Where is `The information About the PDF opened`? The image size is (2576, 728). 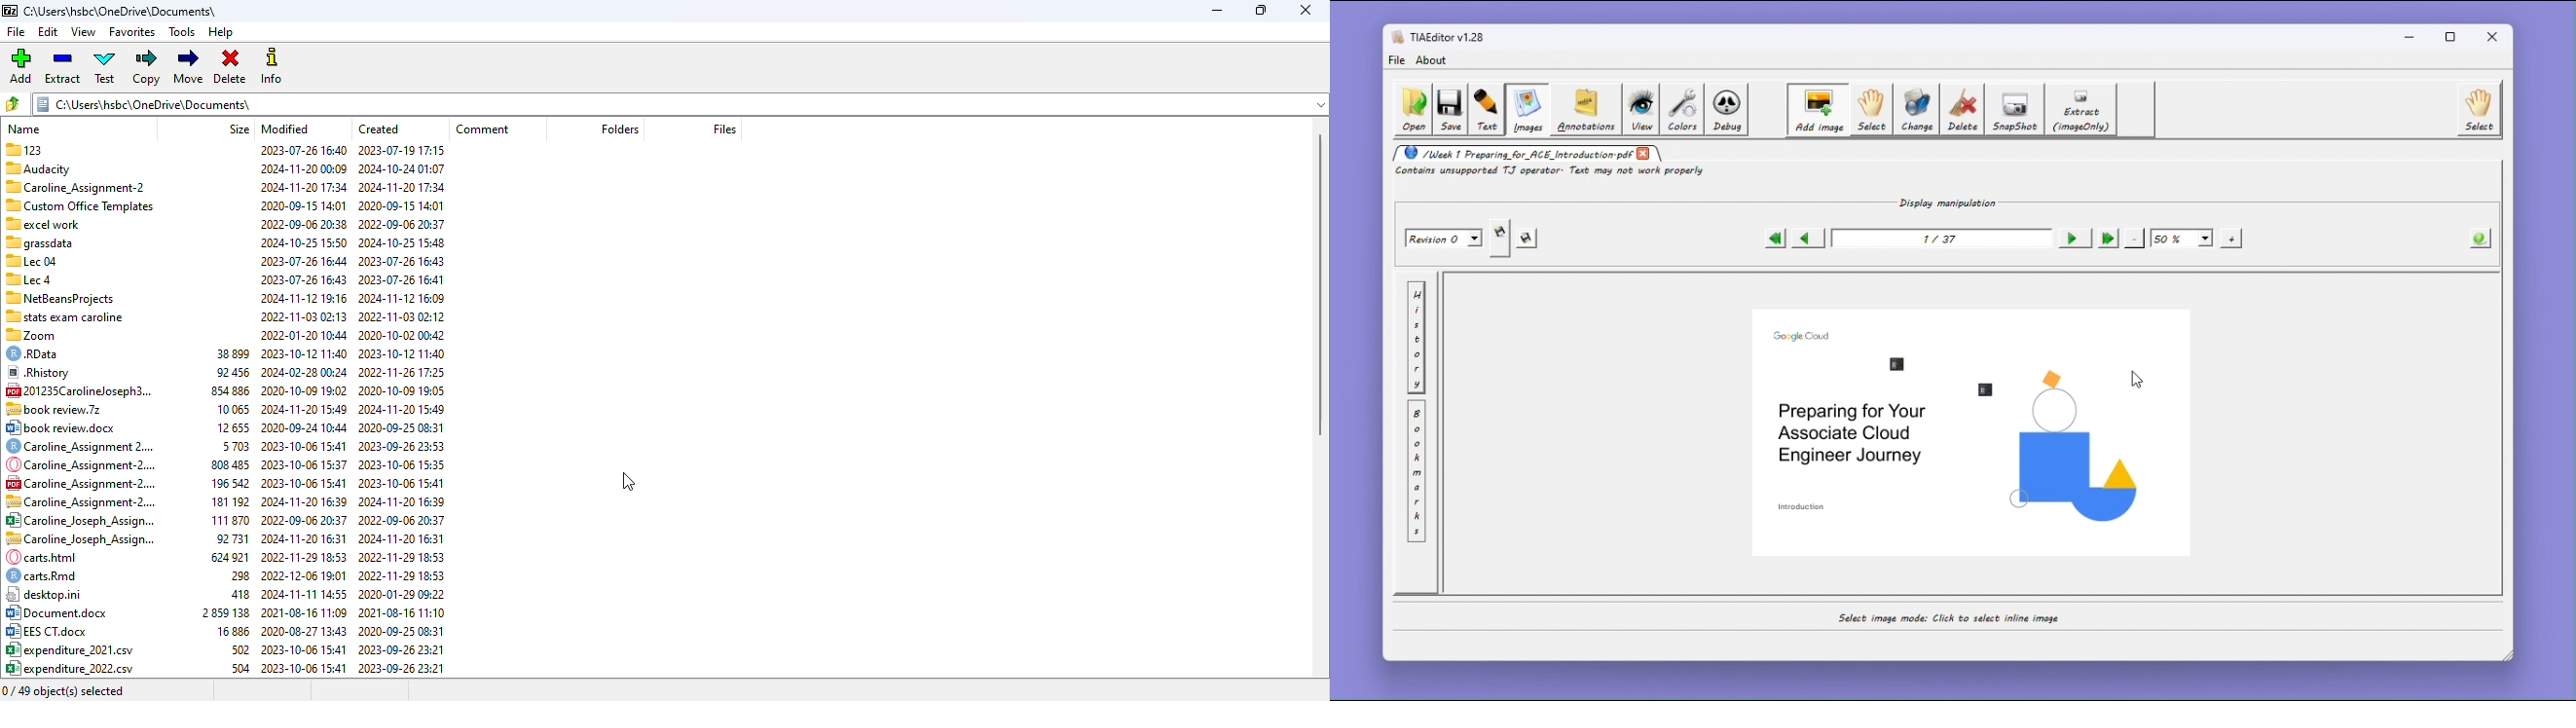
The information About the PDF opened is located at coordinates (2482, 237).